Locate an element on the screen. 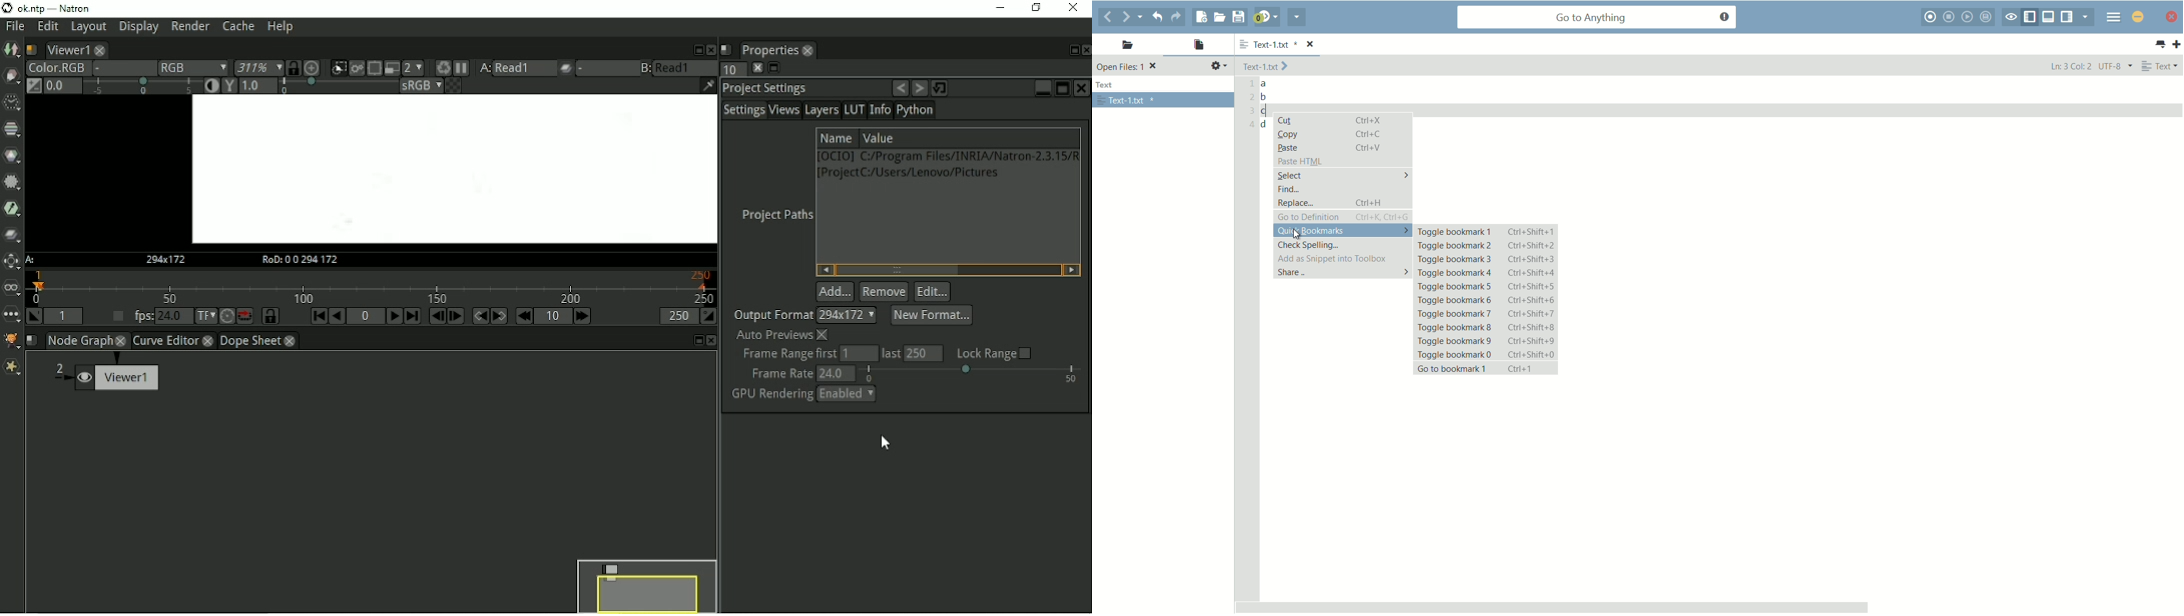  settings is located at coordinates (1219, 66).